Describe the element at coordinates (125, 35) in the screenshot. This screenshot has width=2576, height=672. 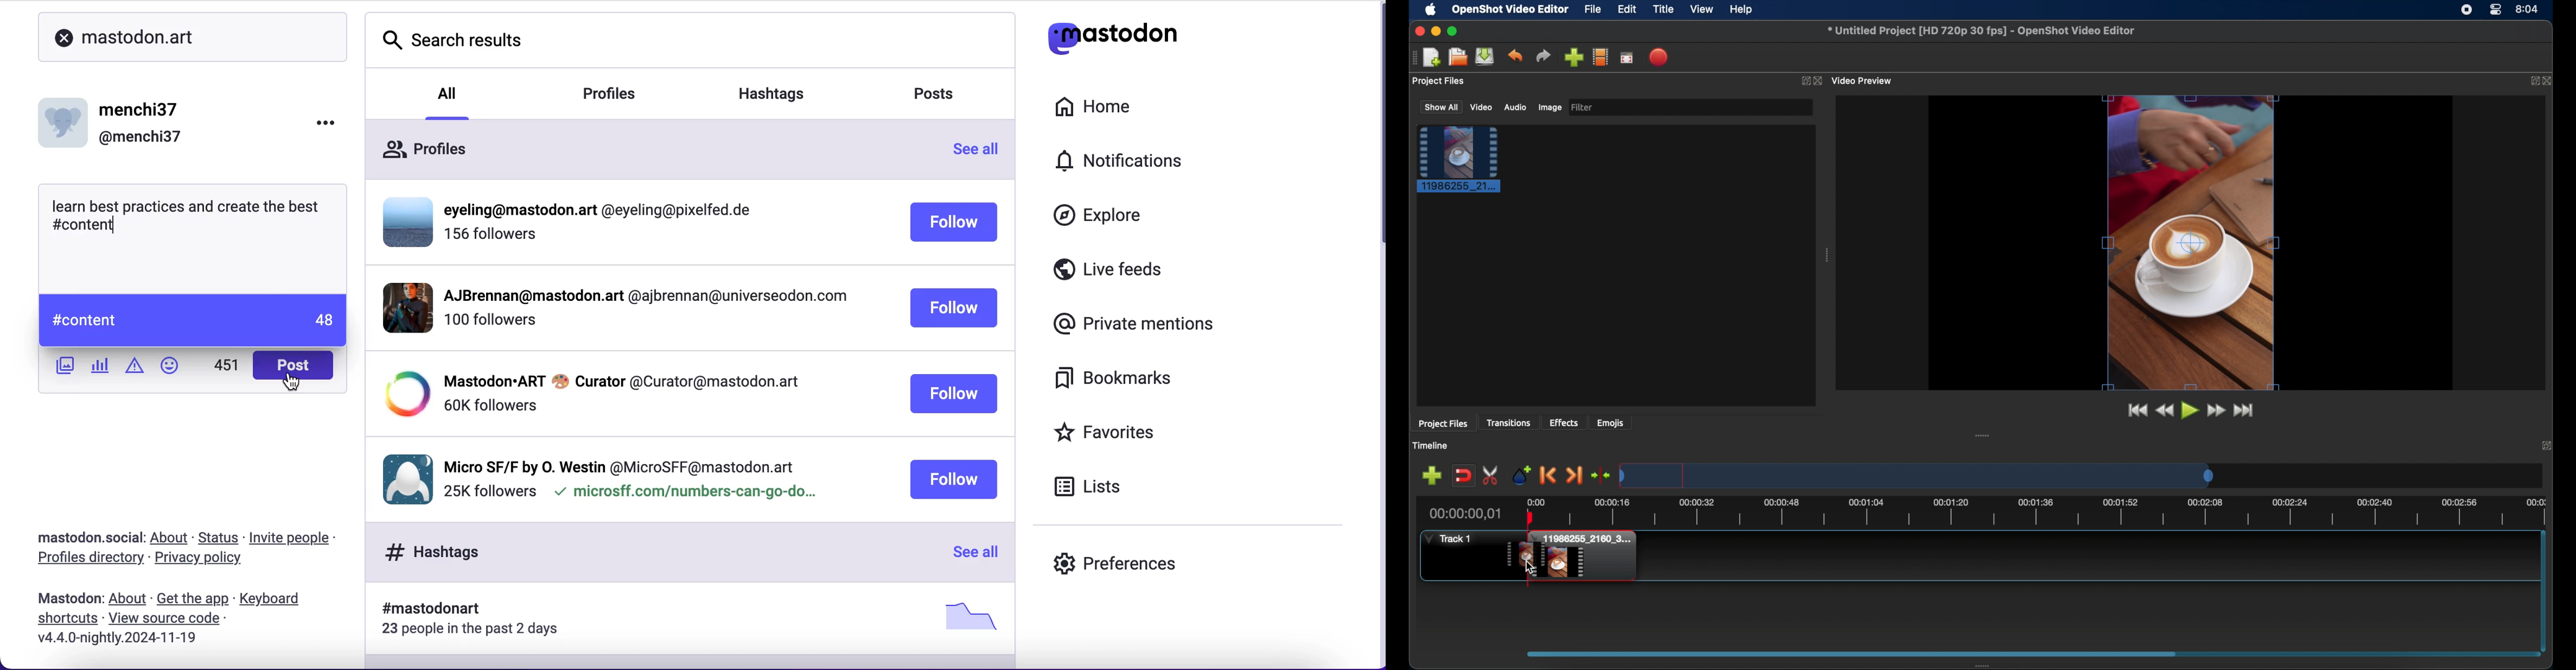
I see `mastodon.art` at that location.